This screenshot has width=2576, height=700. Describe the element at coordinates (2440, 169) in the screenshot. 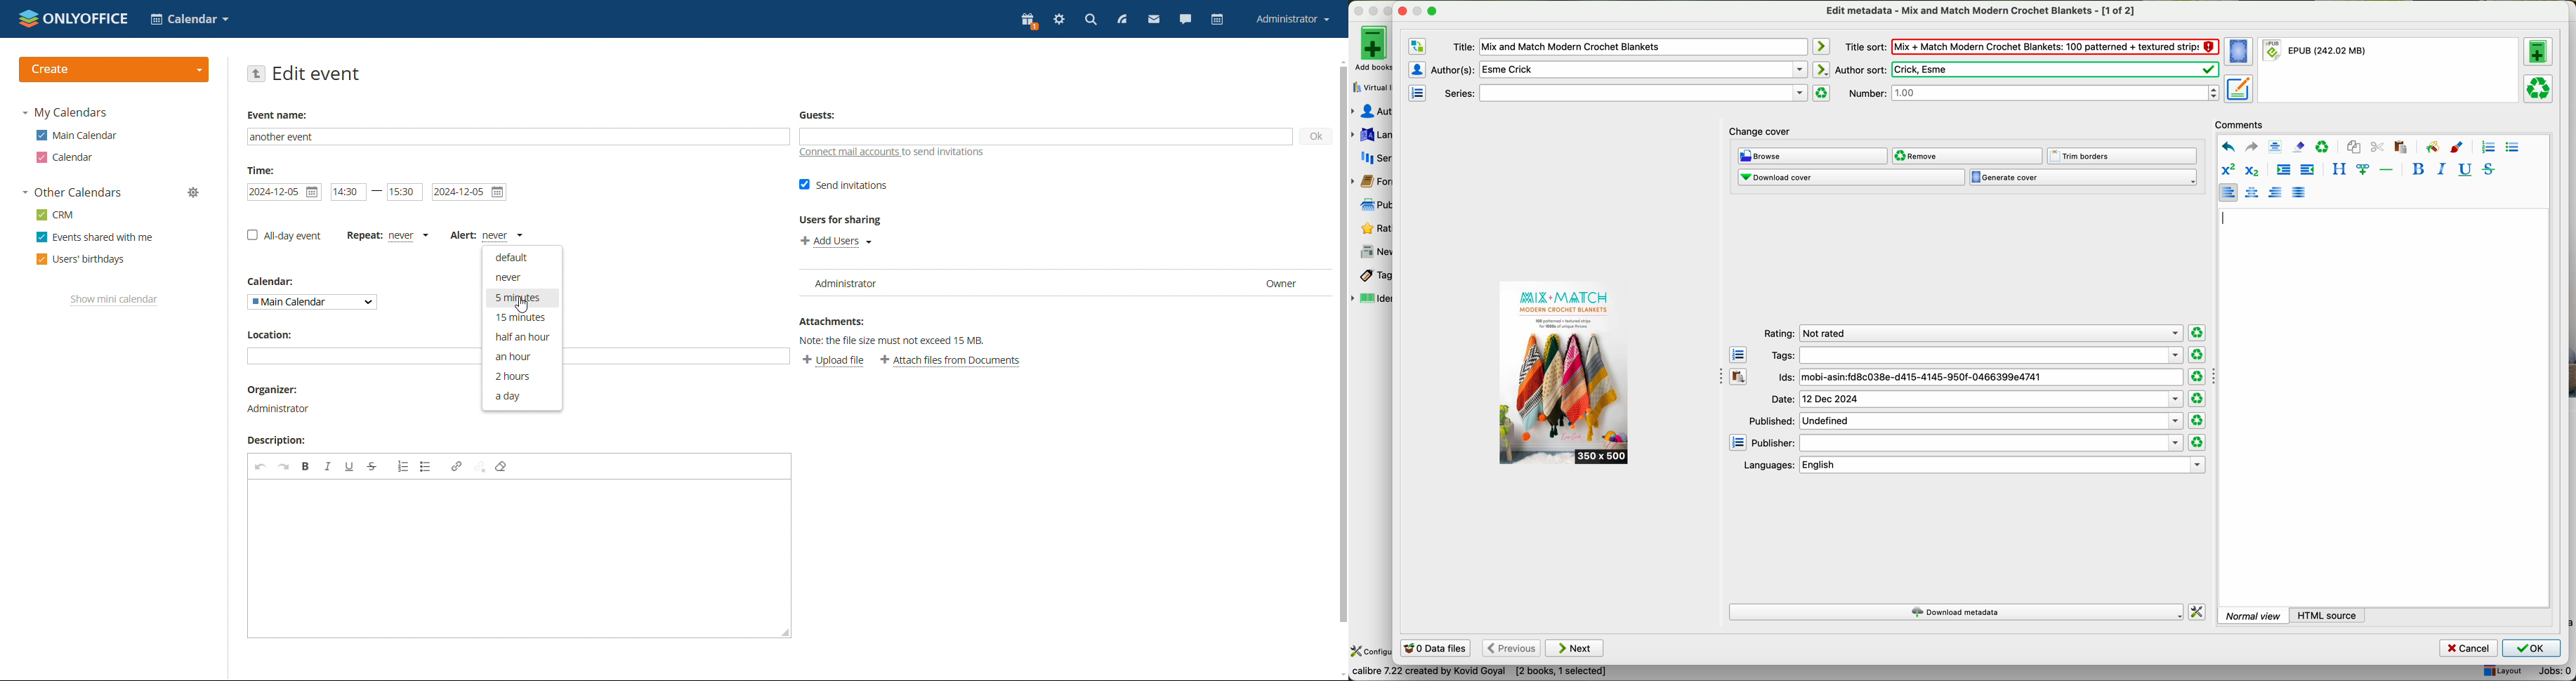

I see `italic` at that location.